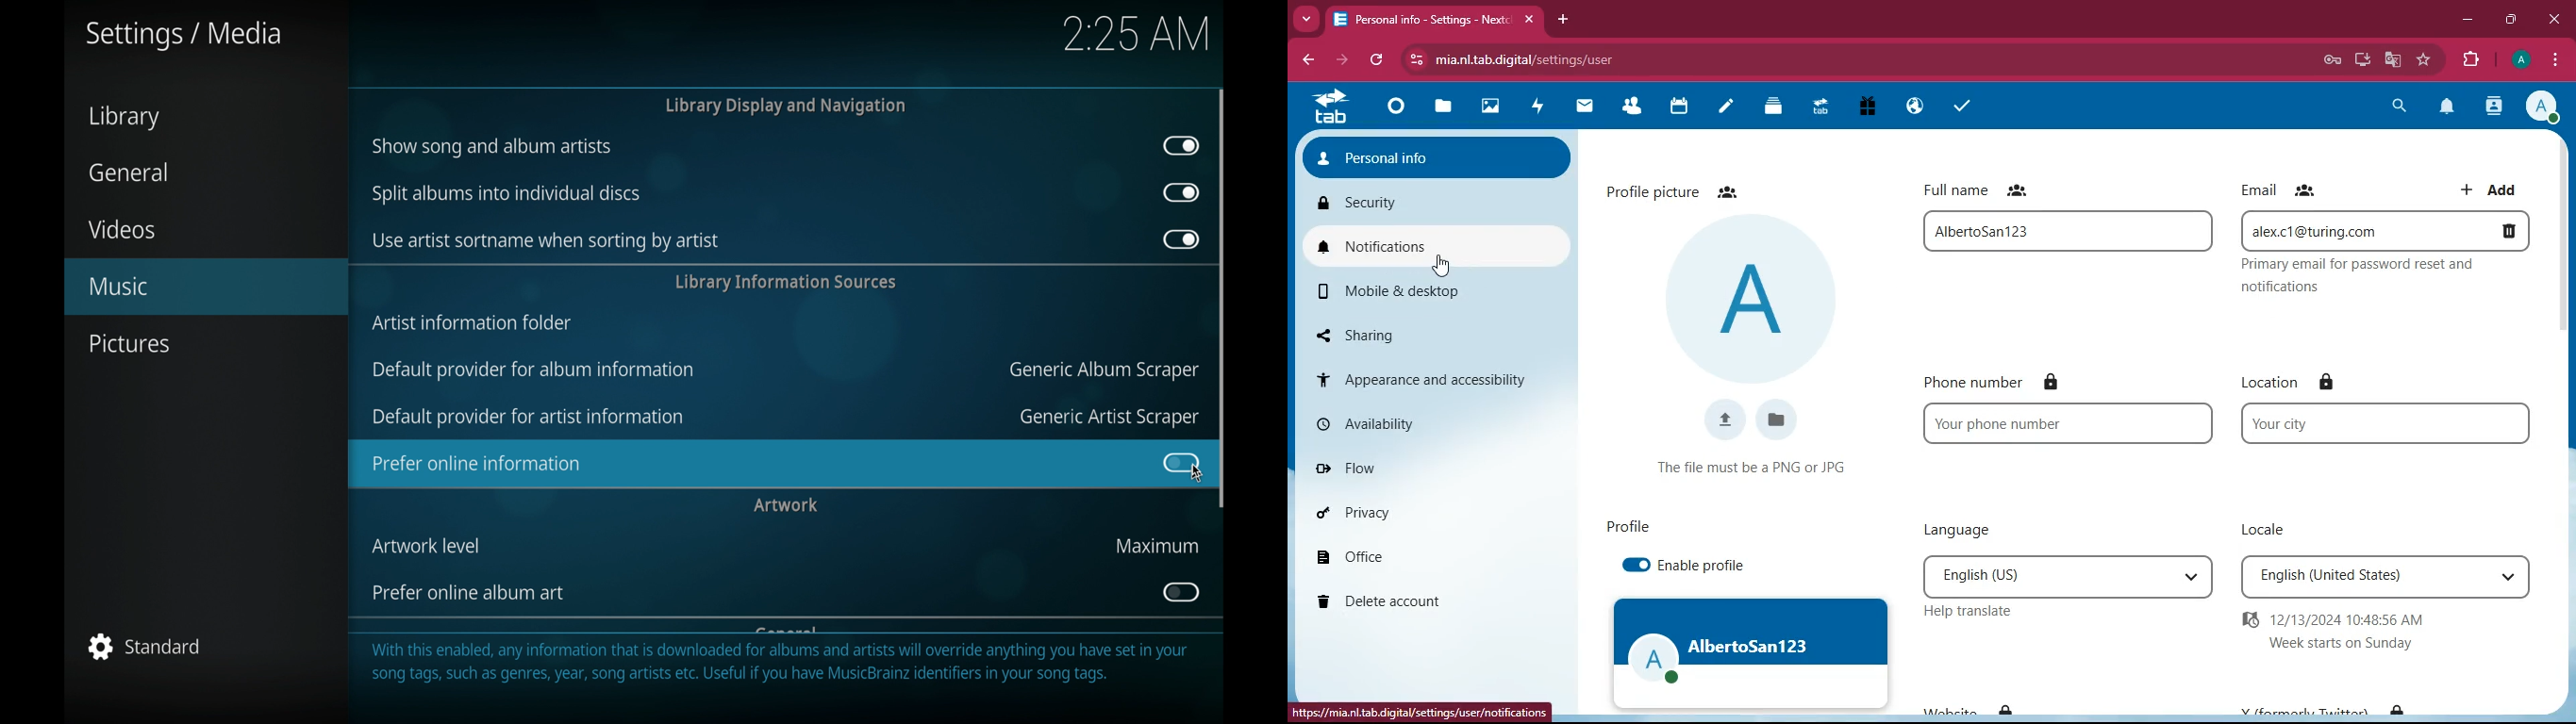 This screenshot has height=728, width=2576. I want to click on forward, so click(1342, 58).